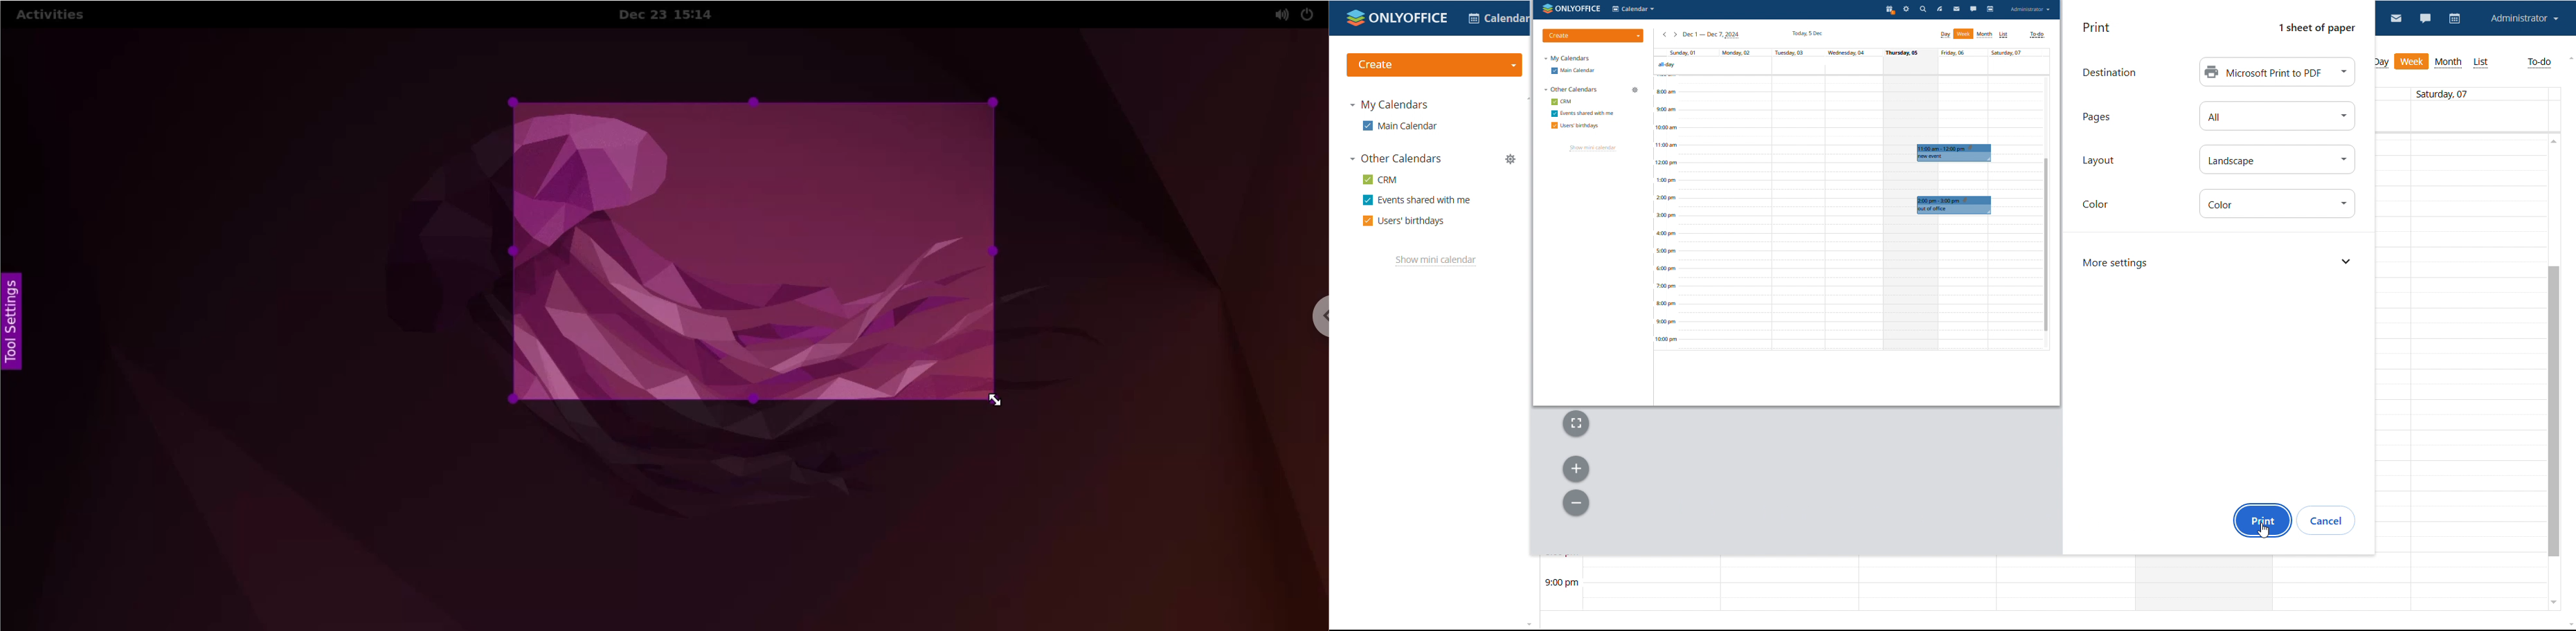 The image size is (2576, 644). I want to click on list view, so click(2481, 63).